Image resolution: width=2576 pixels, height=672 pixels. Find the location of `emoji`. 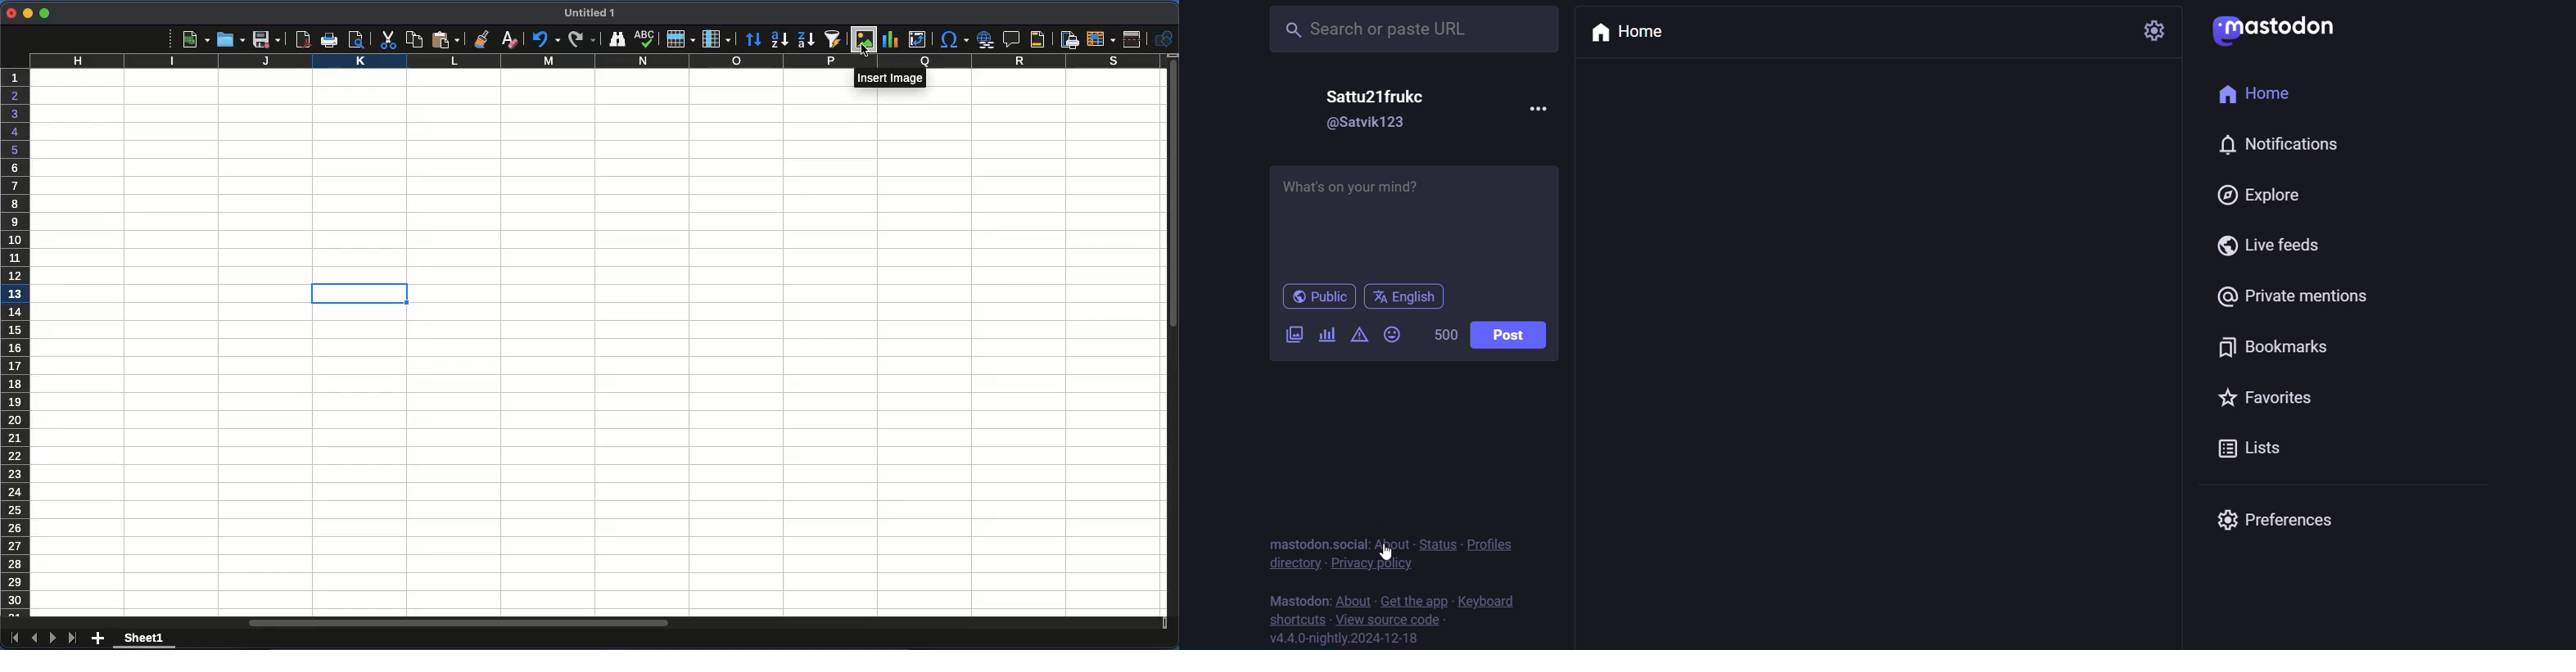

emoji is located at coordinates (1395, 334).